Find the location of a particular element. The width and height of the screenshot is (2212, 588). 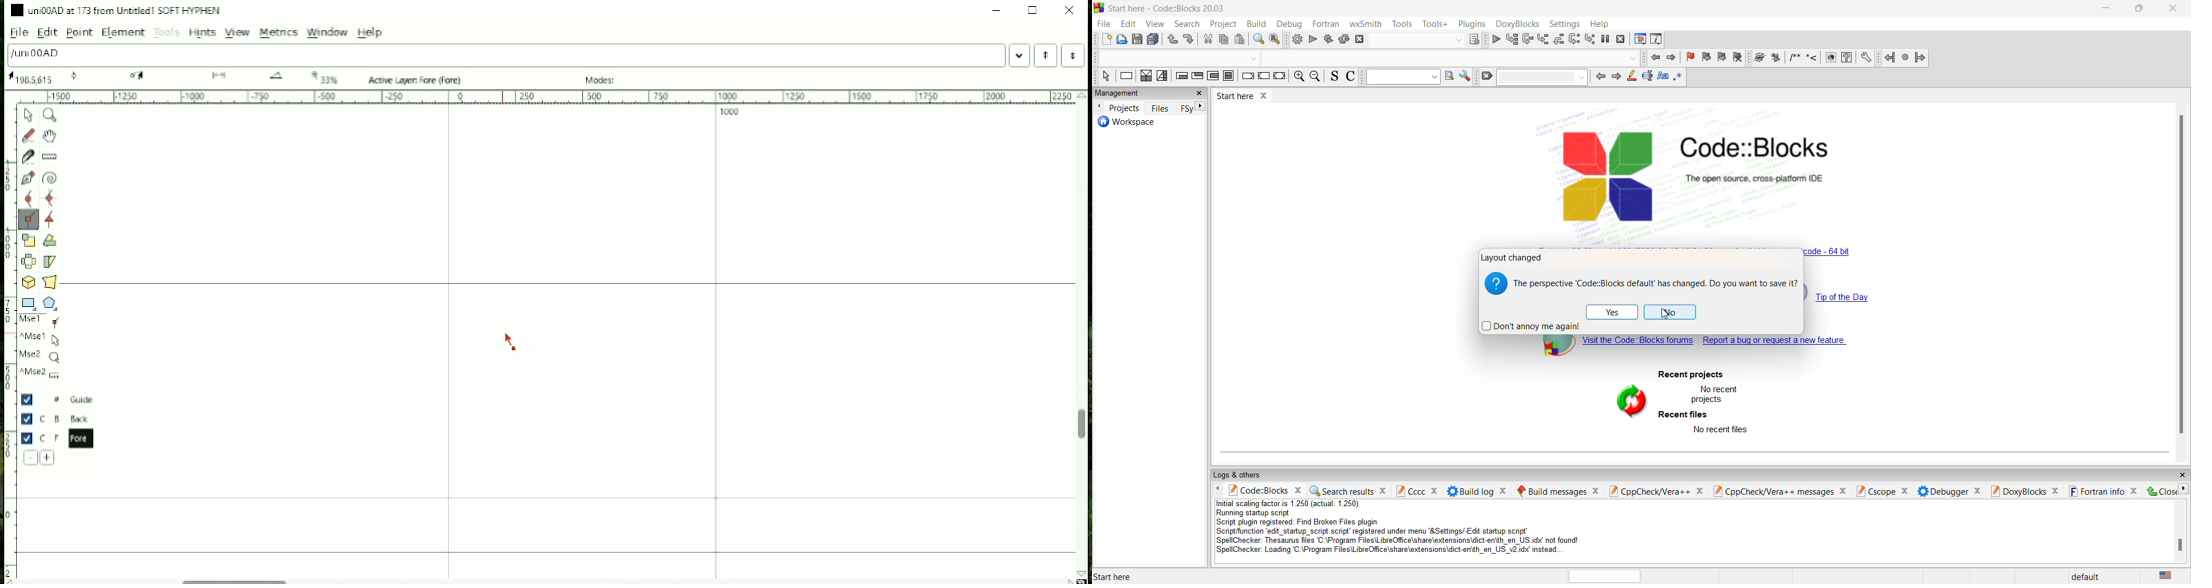

next instruction is located at coordinates (1575, 39).